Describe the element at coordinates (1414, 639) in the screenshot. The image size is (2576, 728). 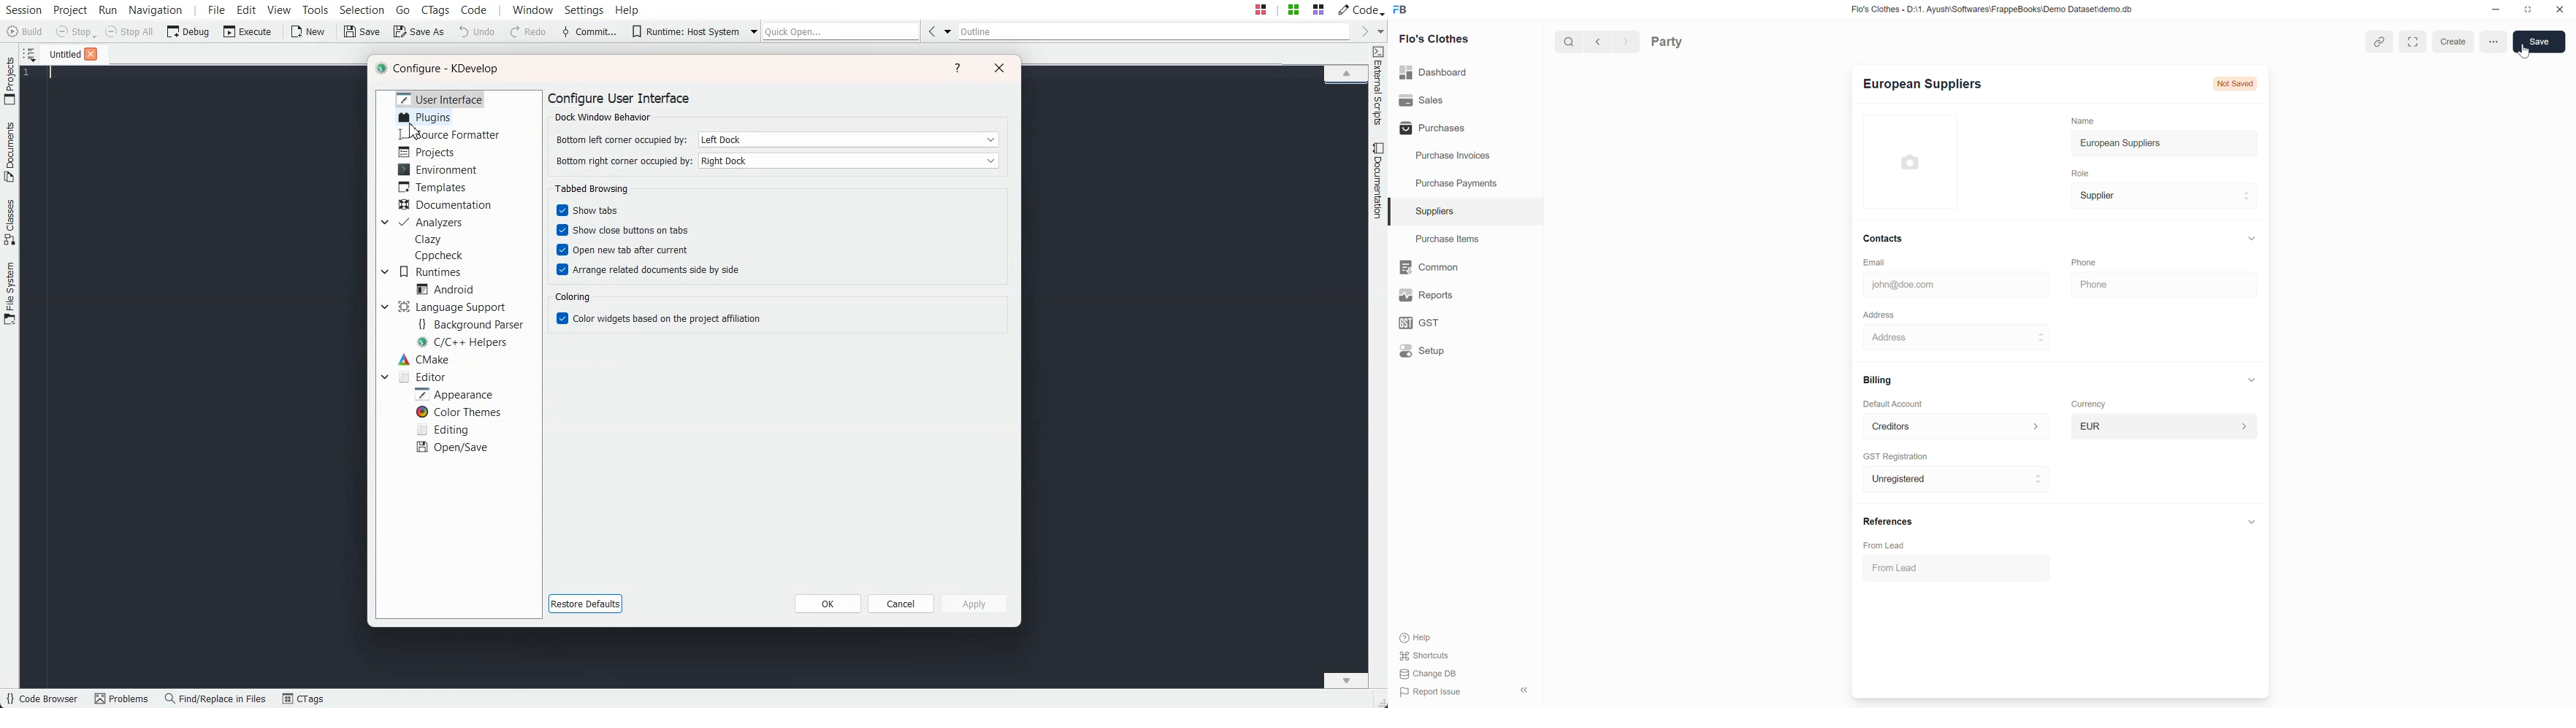
I see `help` at that location.